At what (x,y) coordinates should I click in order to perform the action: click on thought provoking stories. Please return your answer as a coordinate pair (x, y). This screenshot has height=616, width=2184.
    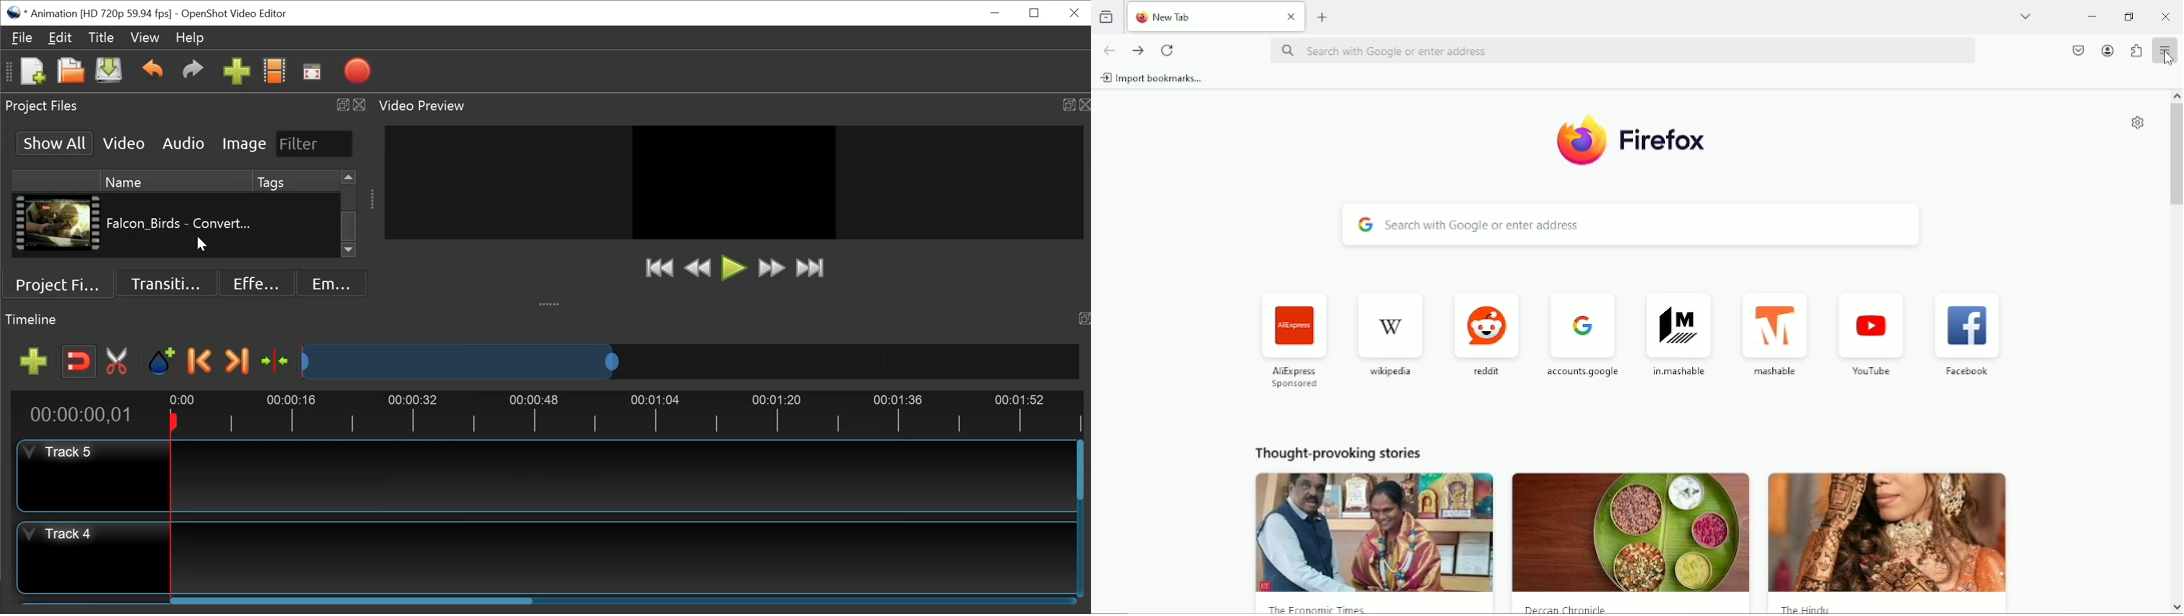
    Looking at the image, I should click on (1341, 452).